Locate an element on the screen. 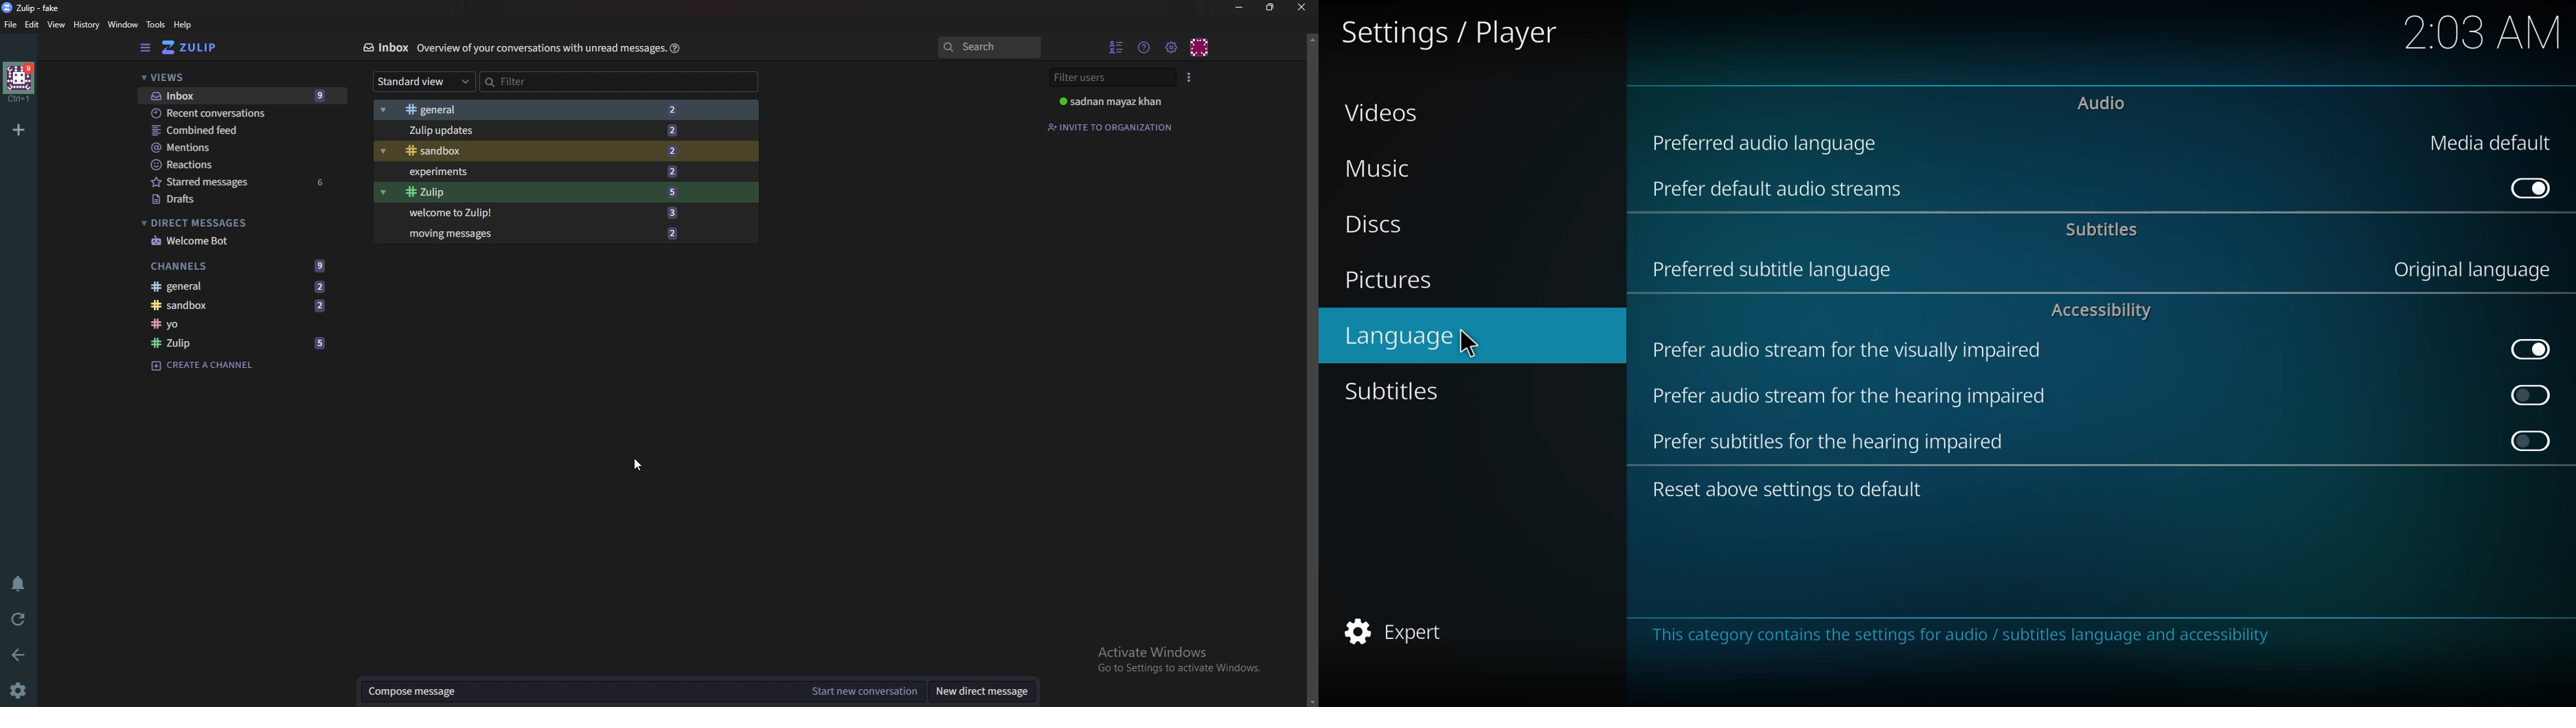  Cursor is located at coordinates (1469, 344).